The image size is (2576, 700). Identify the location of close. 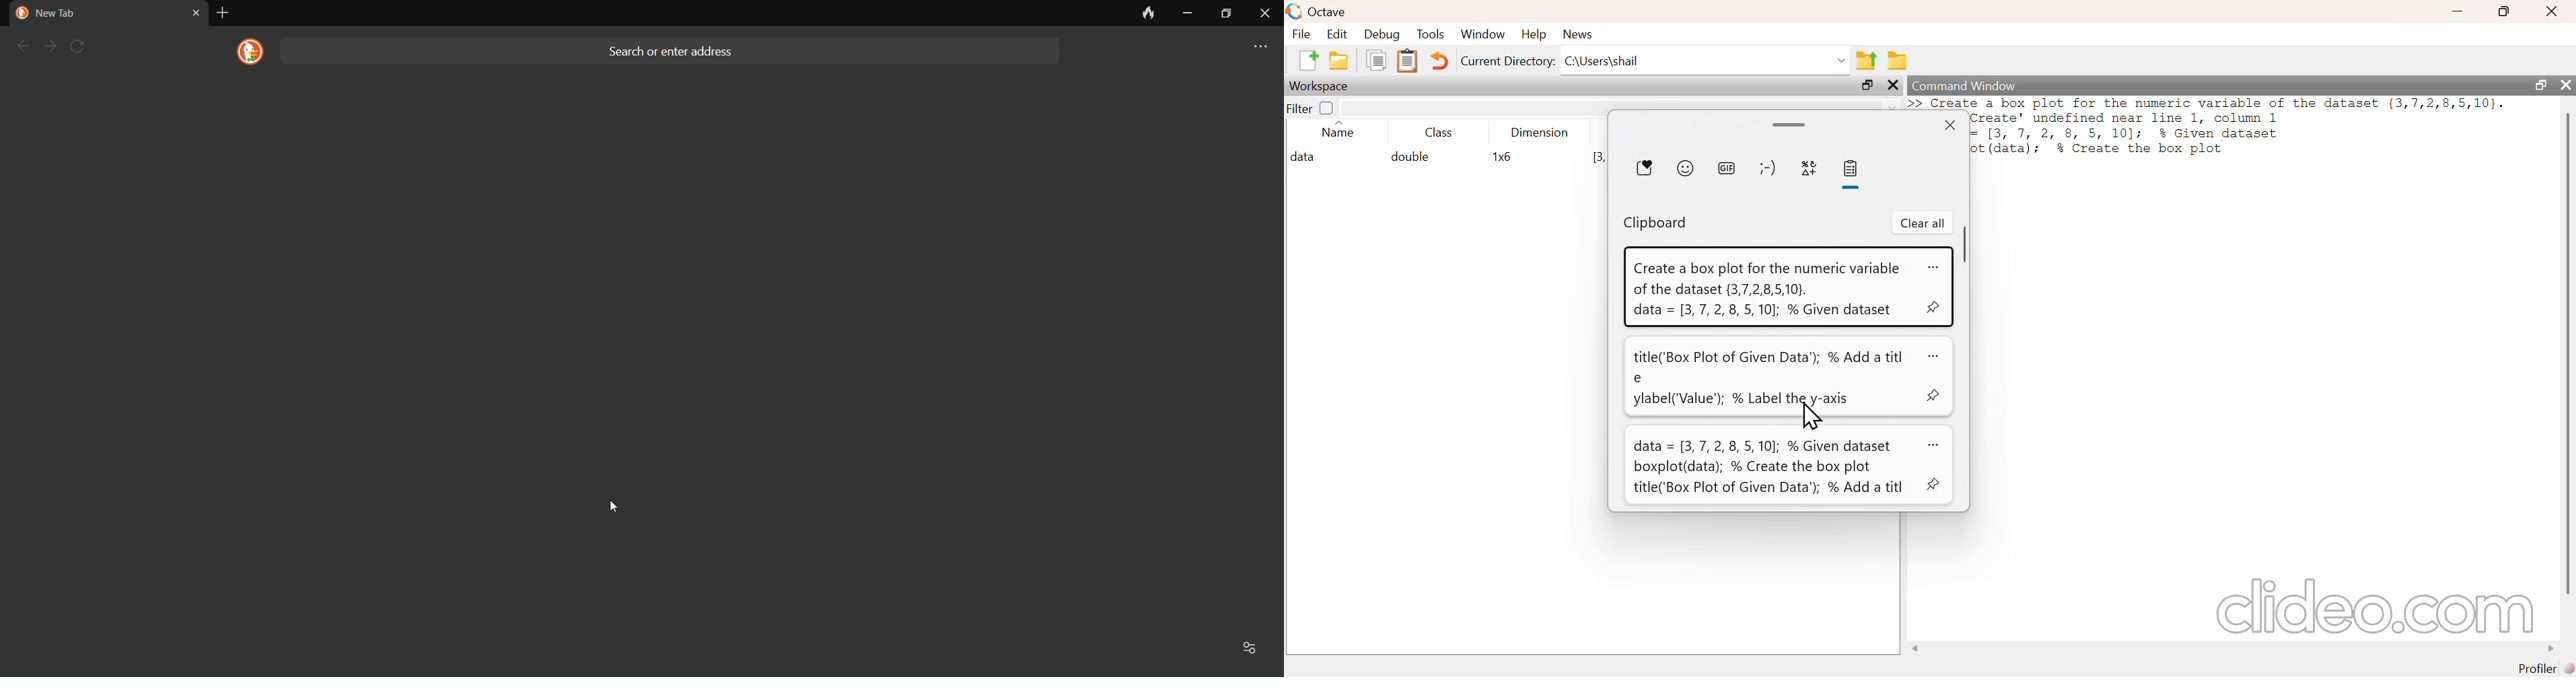
(1947, 124).